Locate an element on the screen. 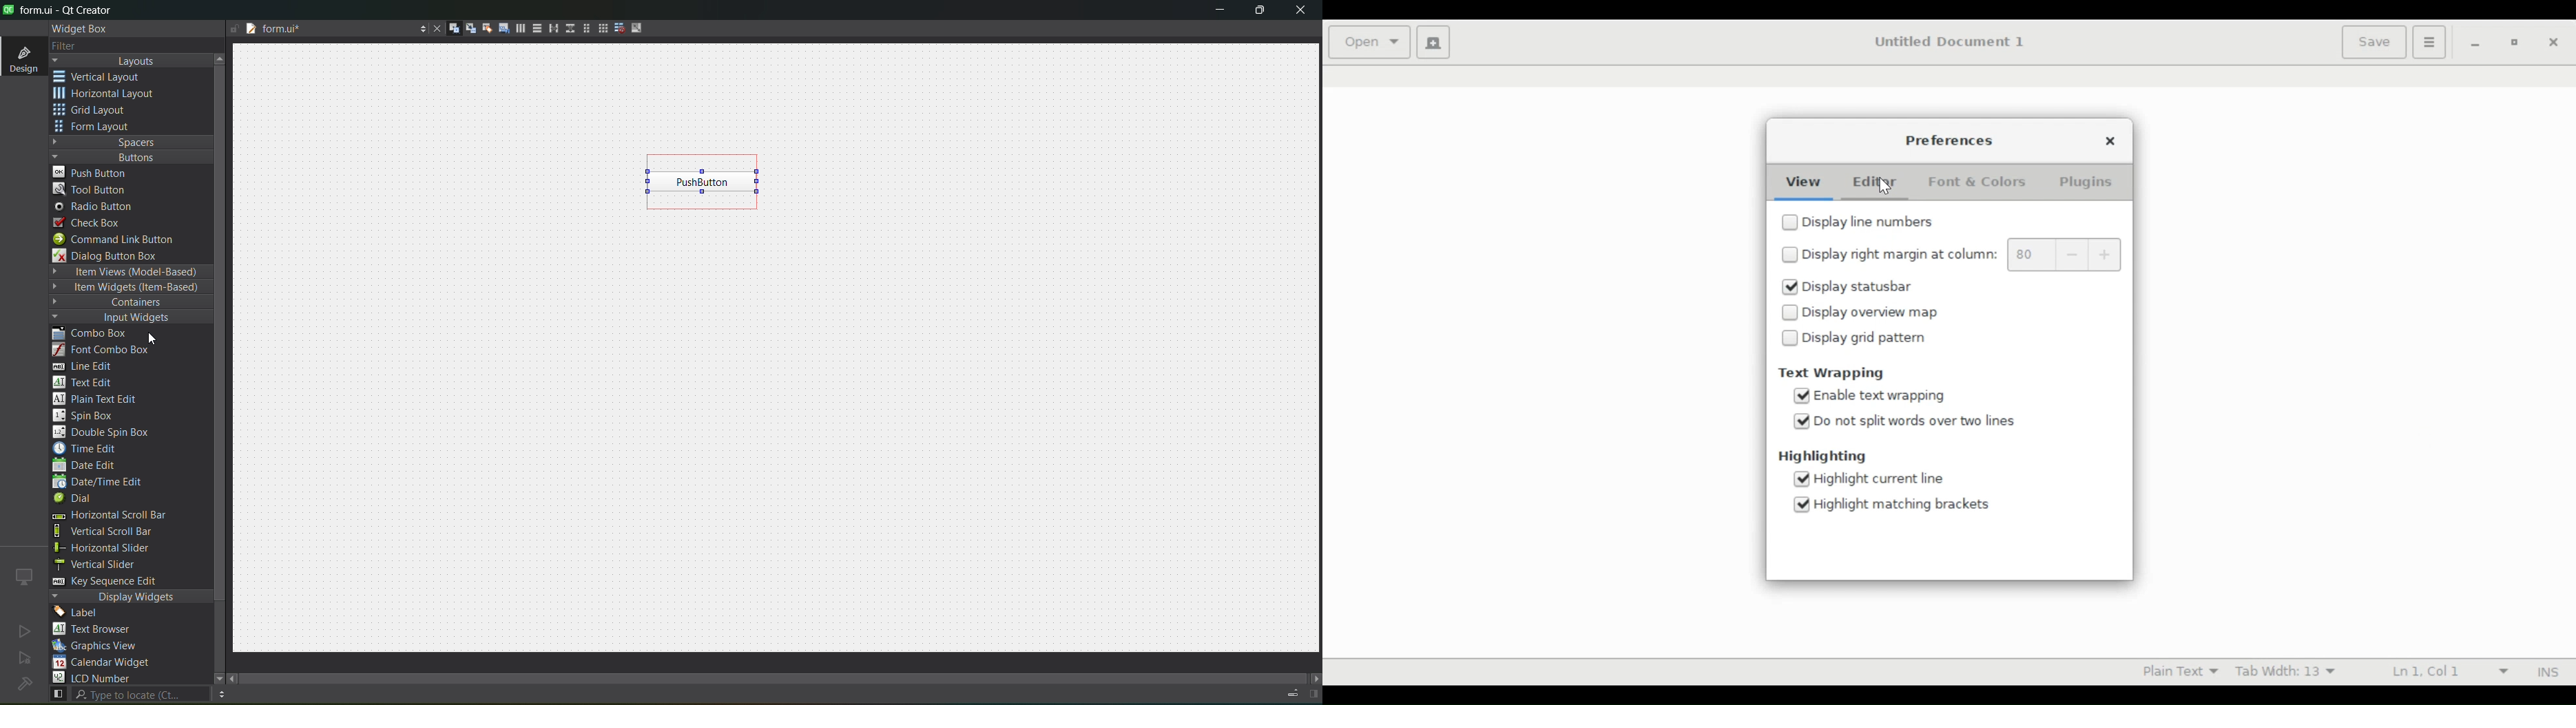 This screenshot has width=2576, height=728. Application menu is located at coordinates (2429, 43).